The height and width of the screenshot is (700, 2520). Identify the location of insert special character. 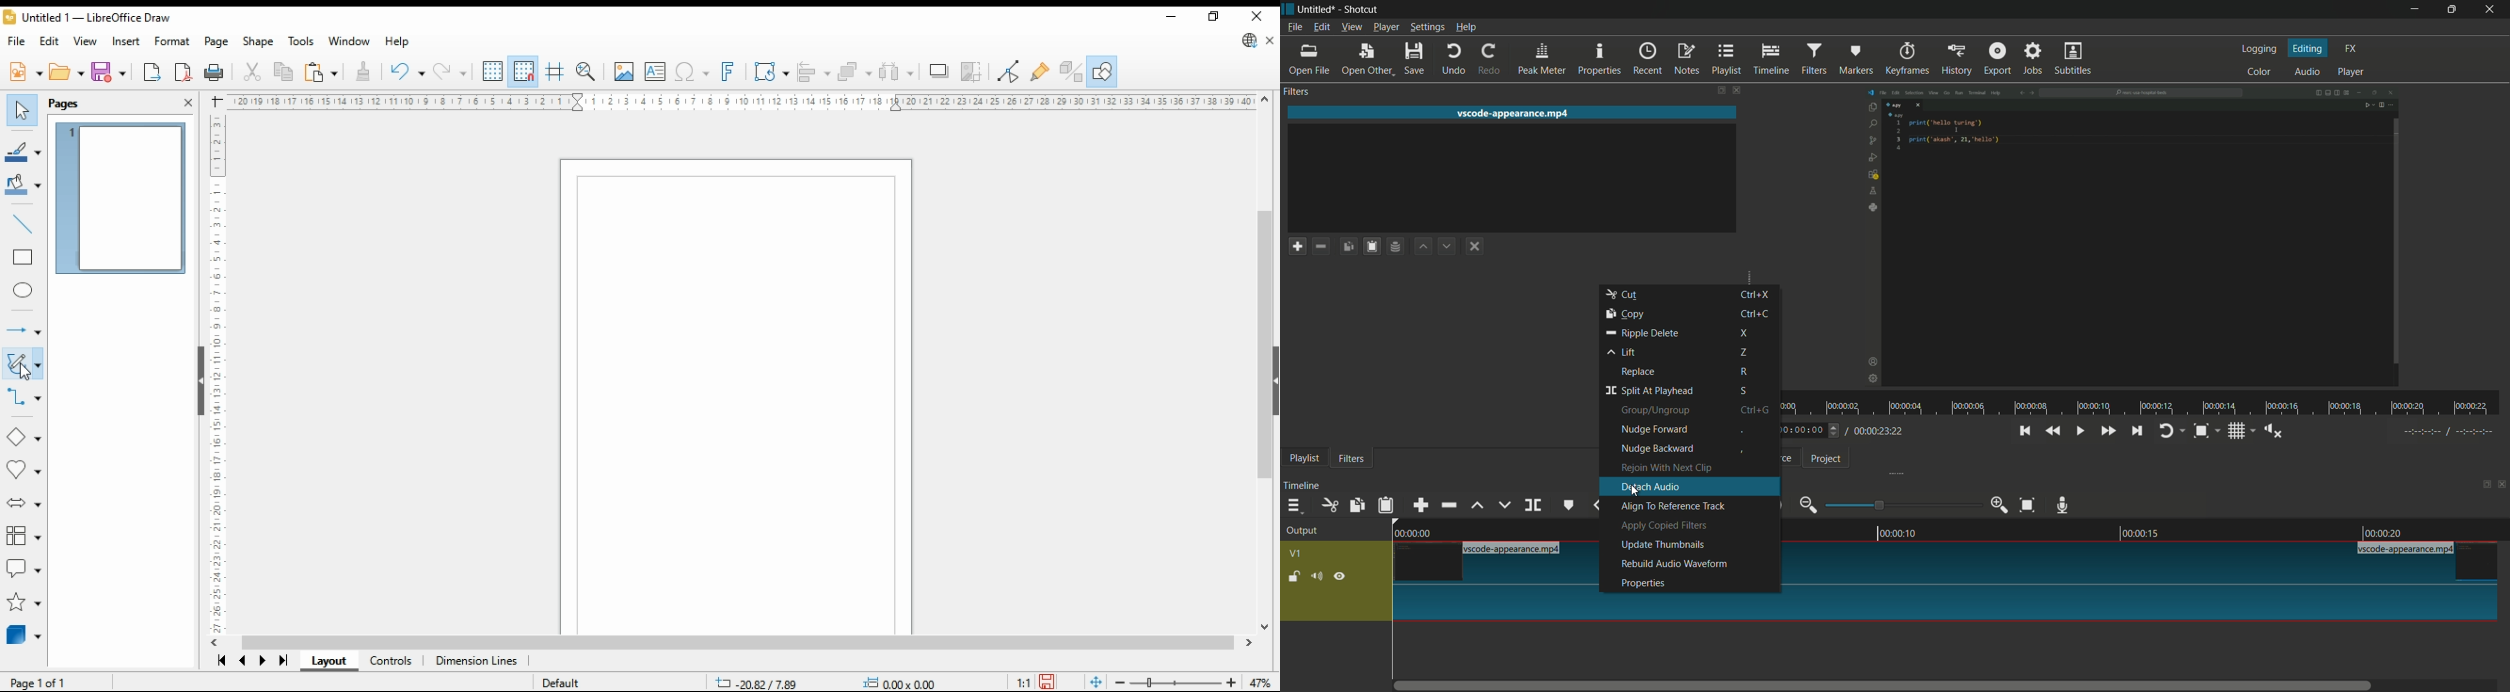
(693, 72).